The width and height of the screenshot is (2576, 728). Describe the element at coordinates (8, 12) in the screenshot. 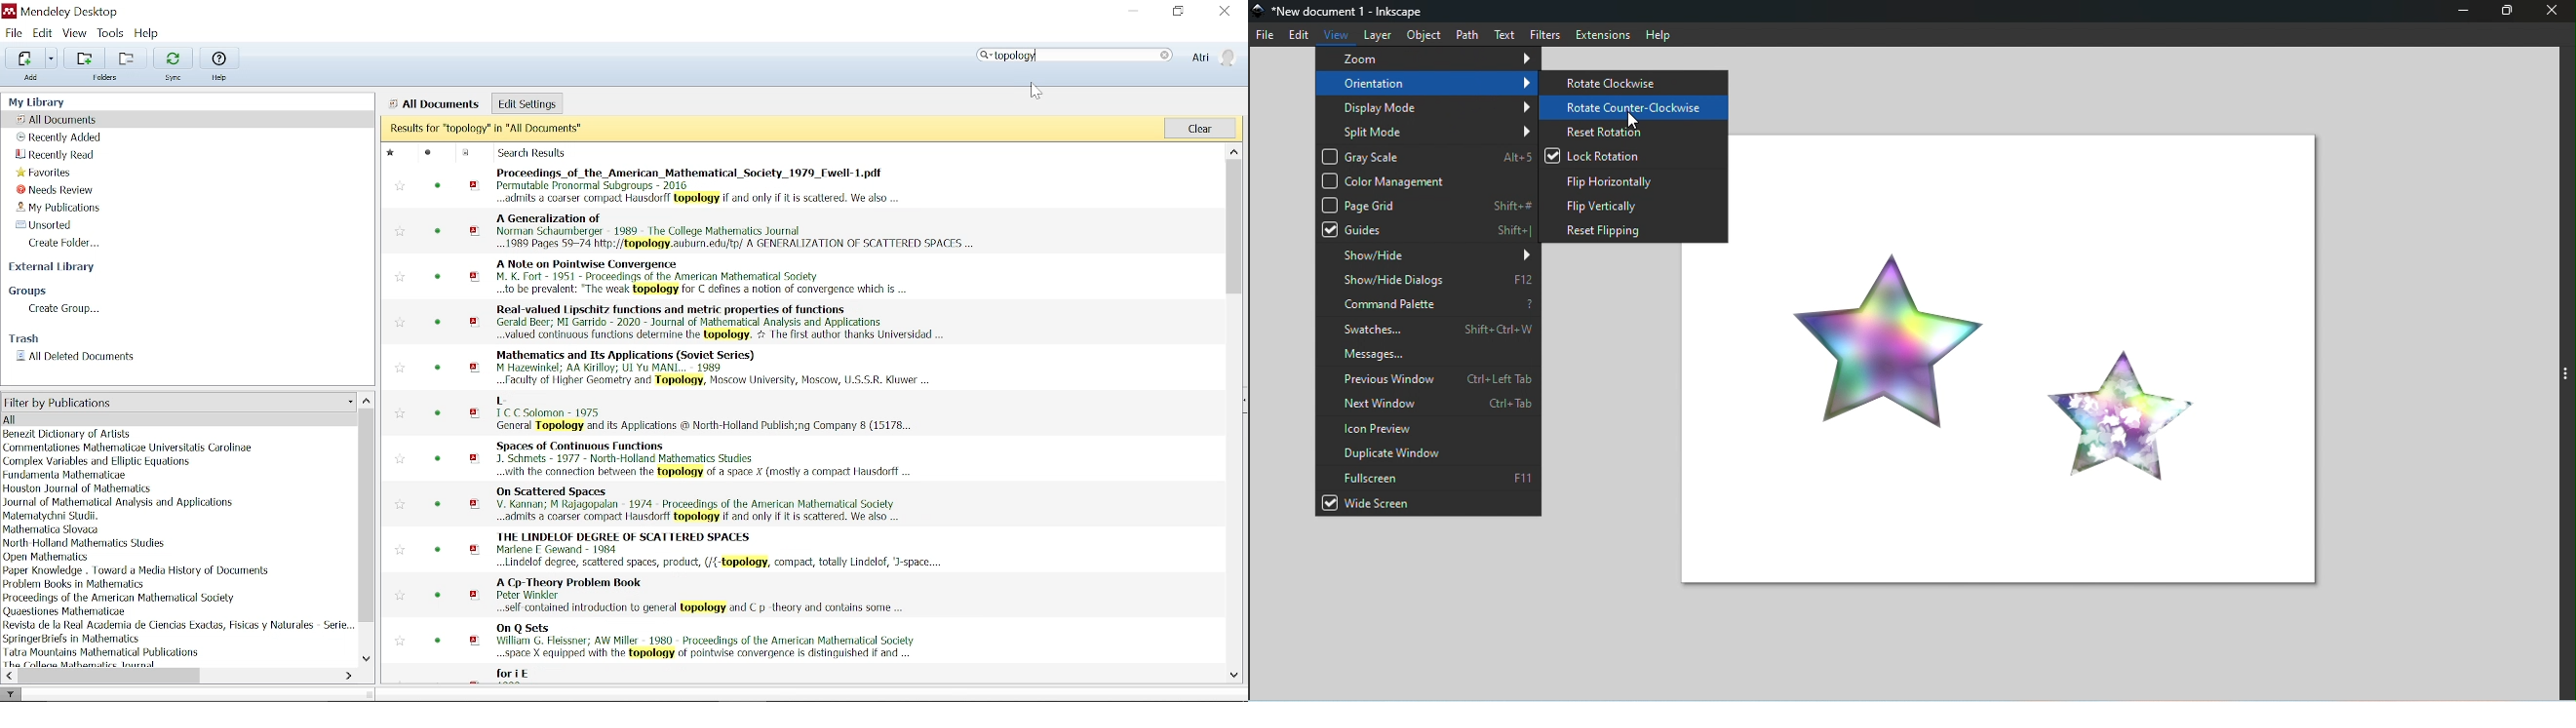

I see `icon` at that location.